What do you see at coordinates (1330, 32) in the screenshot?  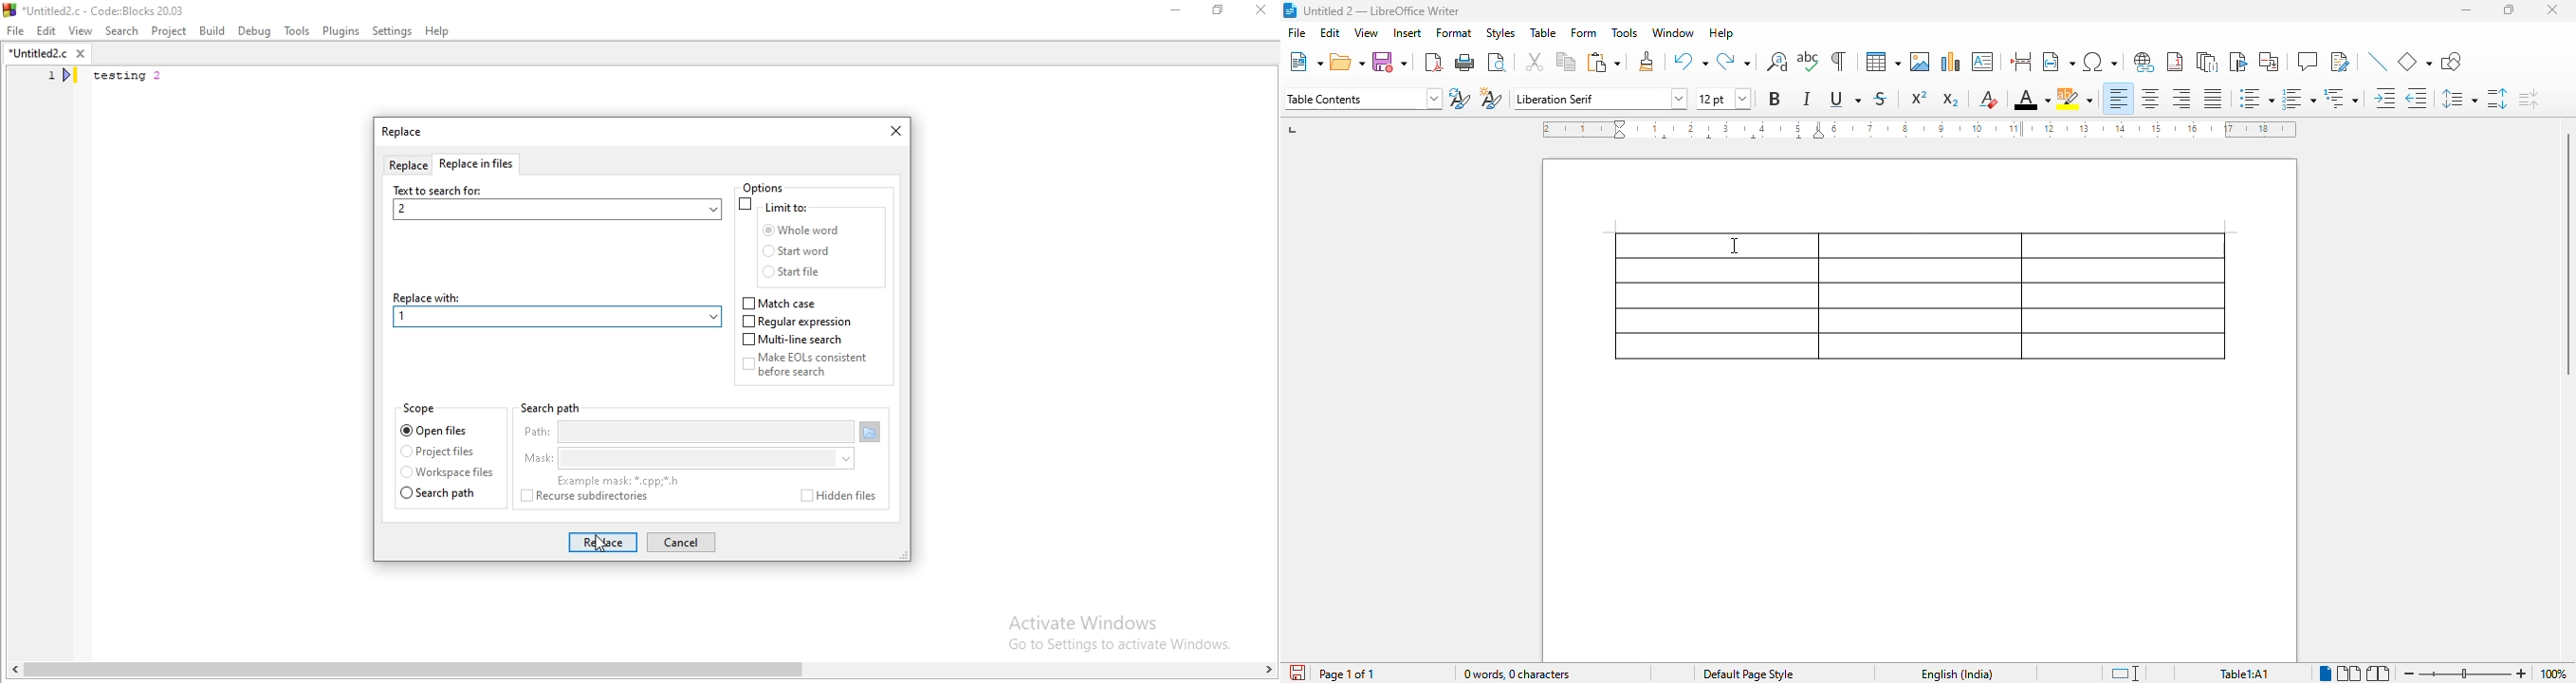 I see `edit` at bounding box center [1330, 32].